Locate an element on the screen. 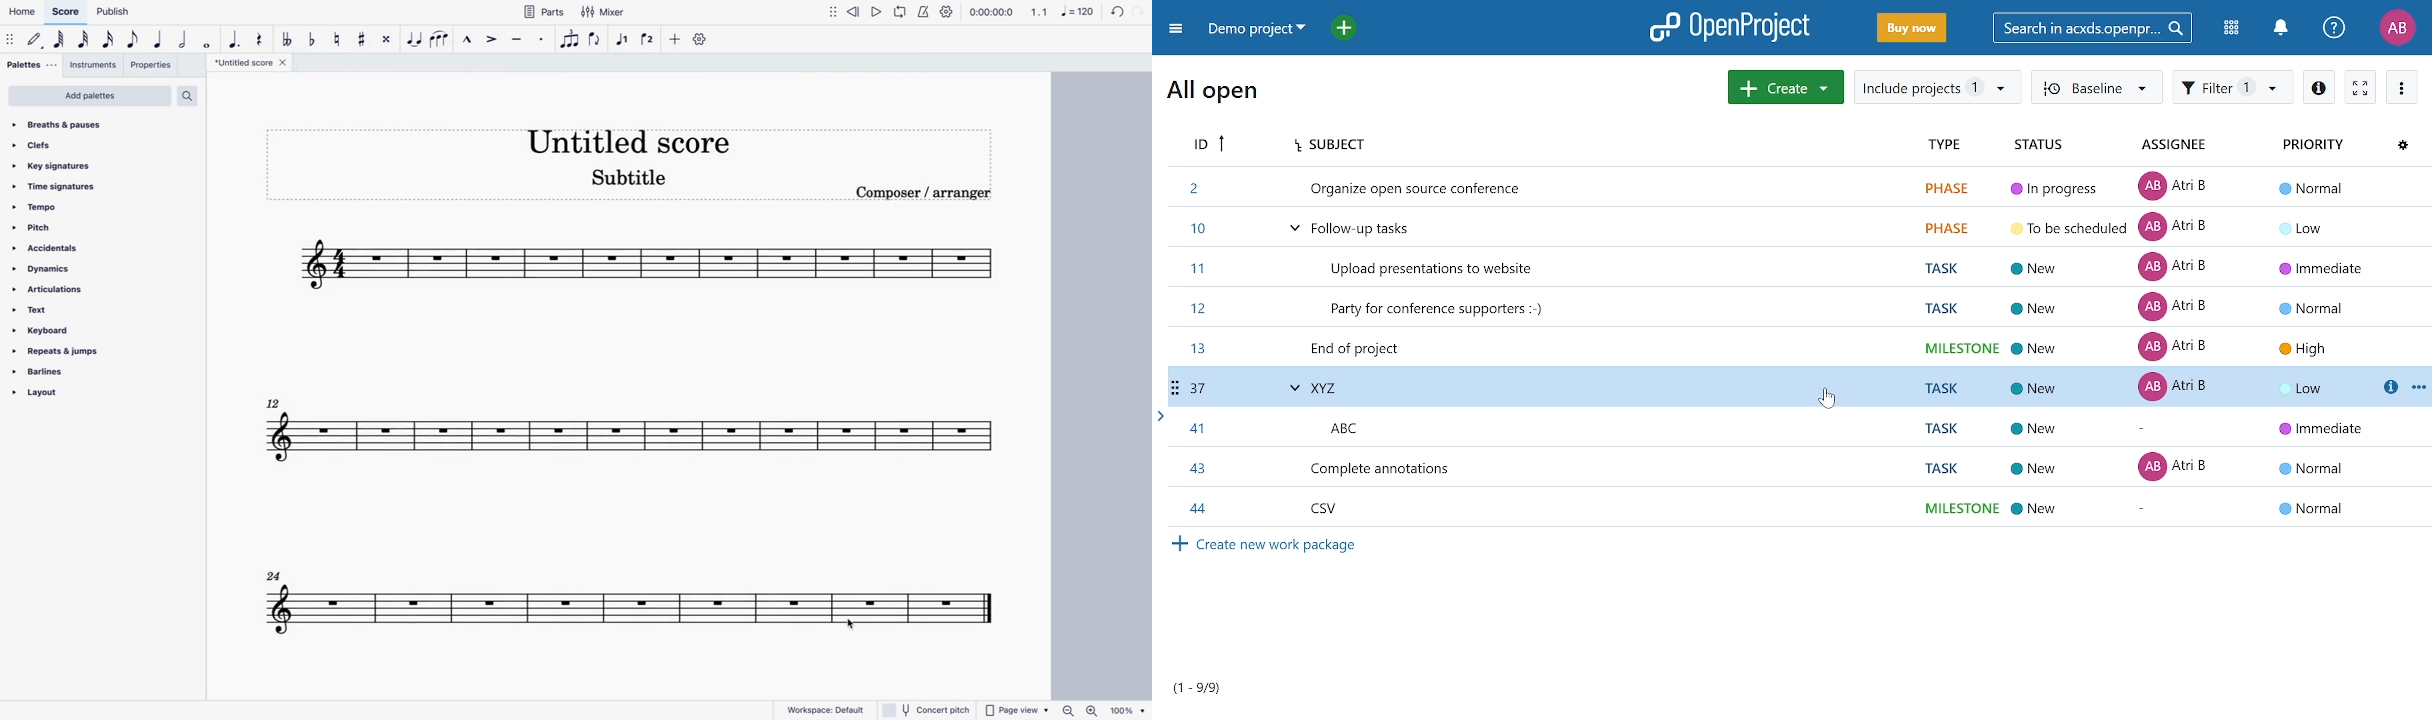 This screenshot has width=2436, height=728. half note is located at coordinates (185, 44).